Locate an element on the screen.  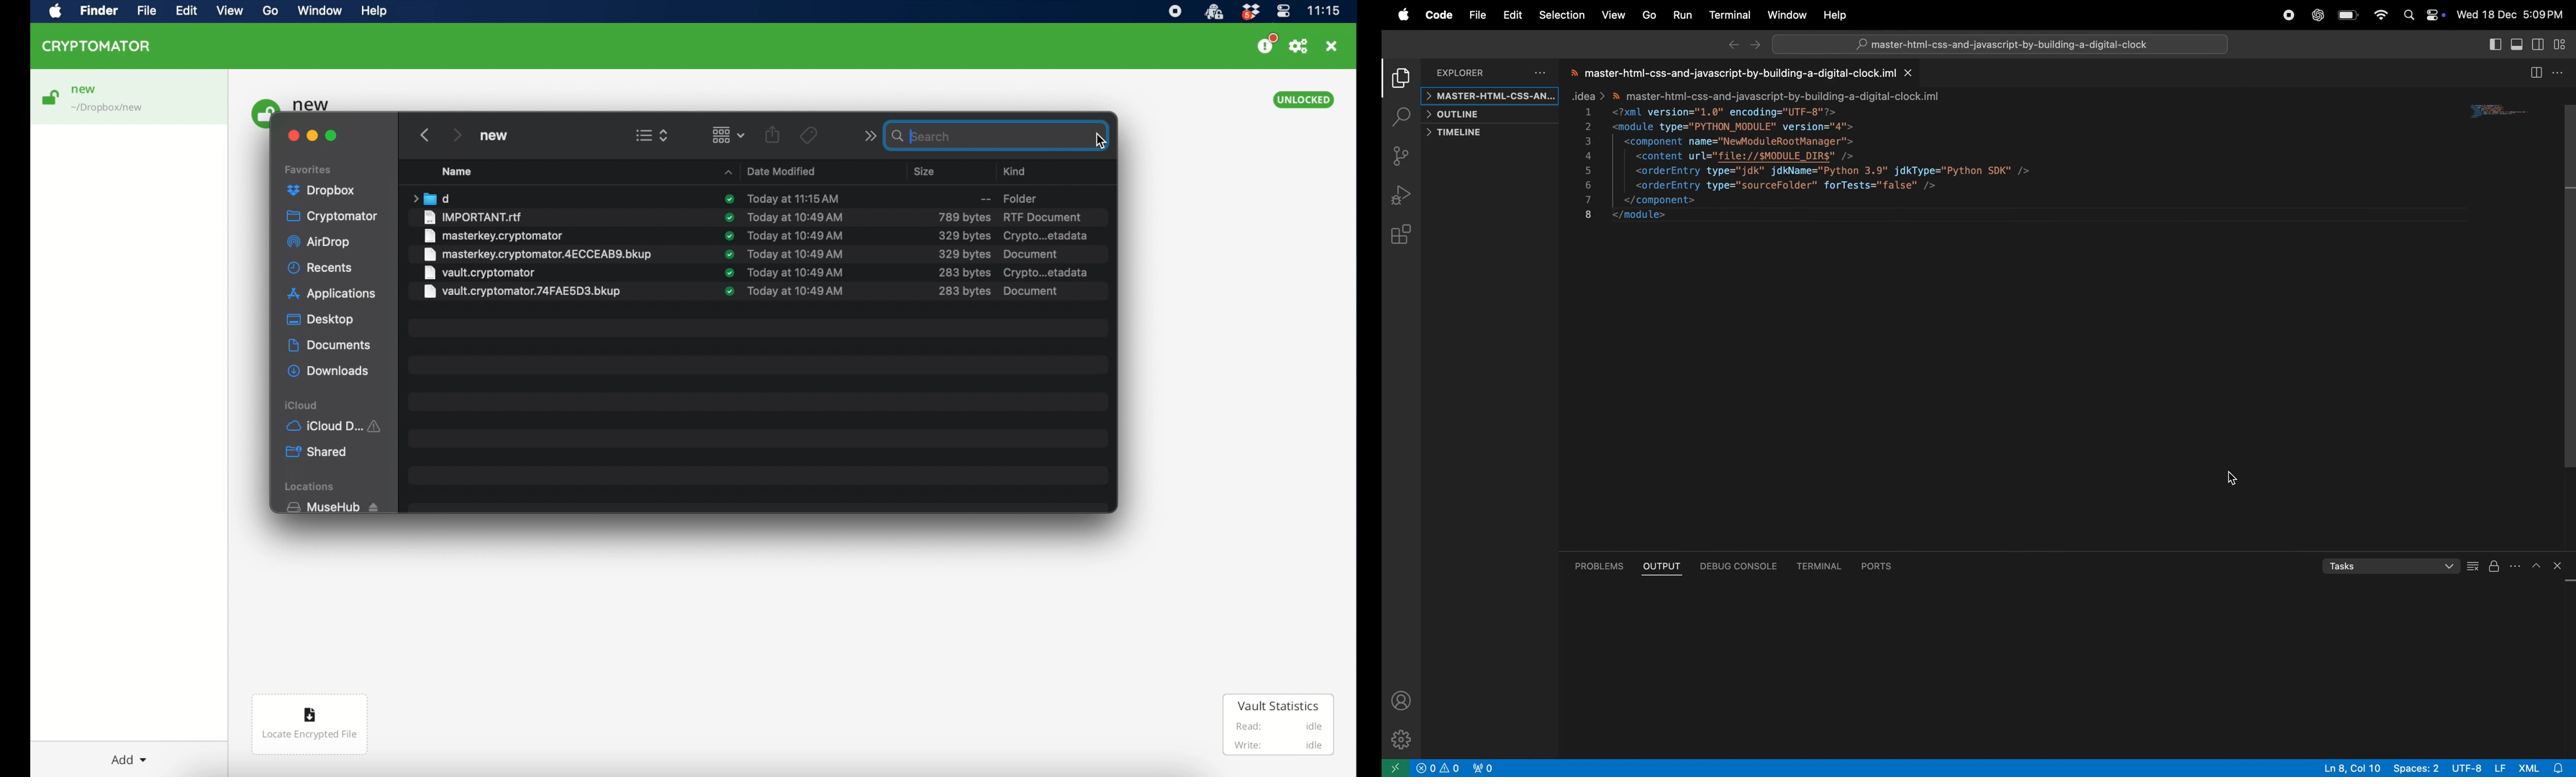
locate encrypted file is located at coordinates (310, 724).